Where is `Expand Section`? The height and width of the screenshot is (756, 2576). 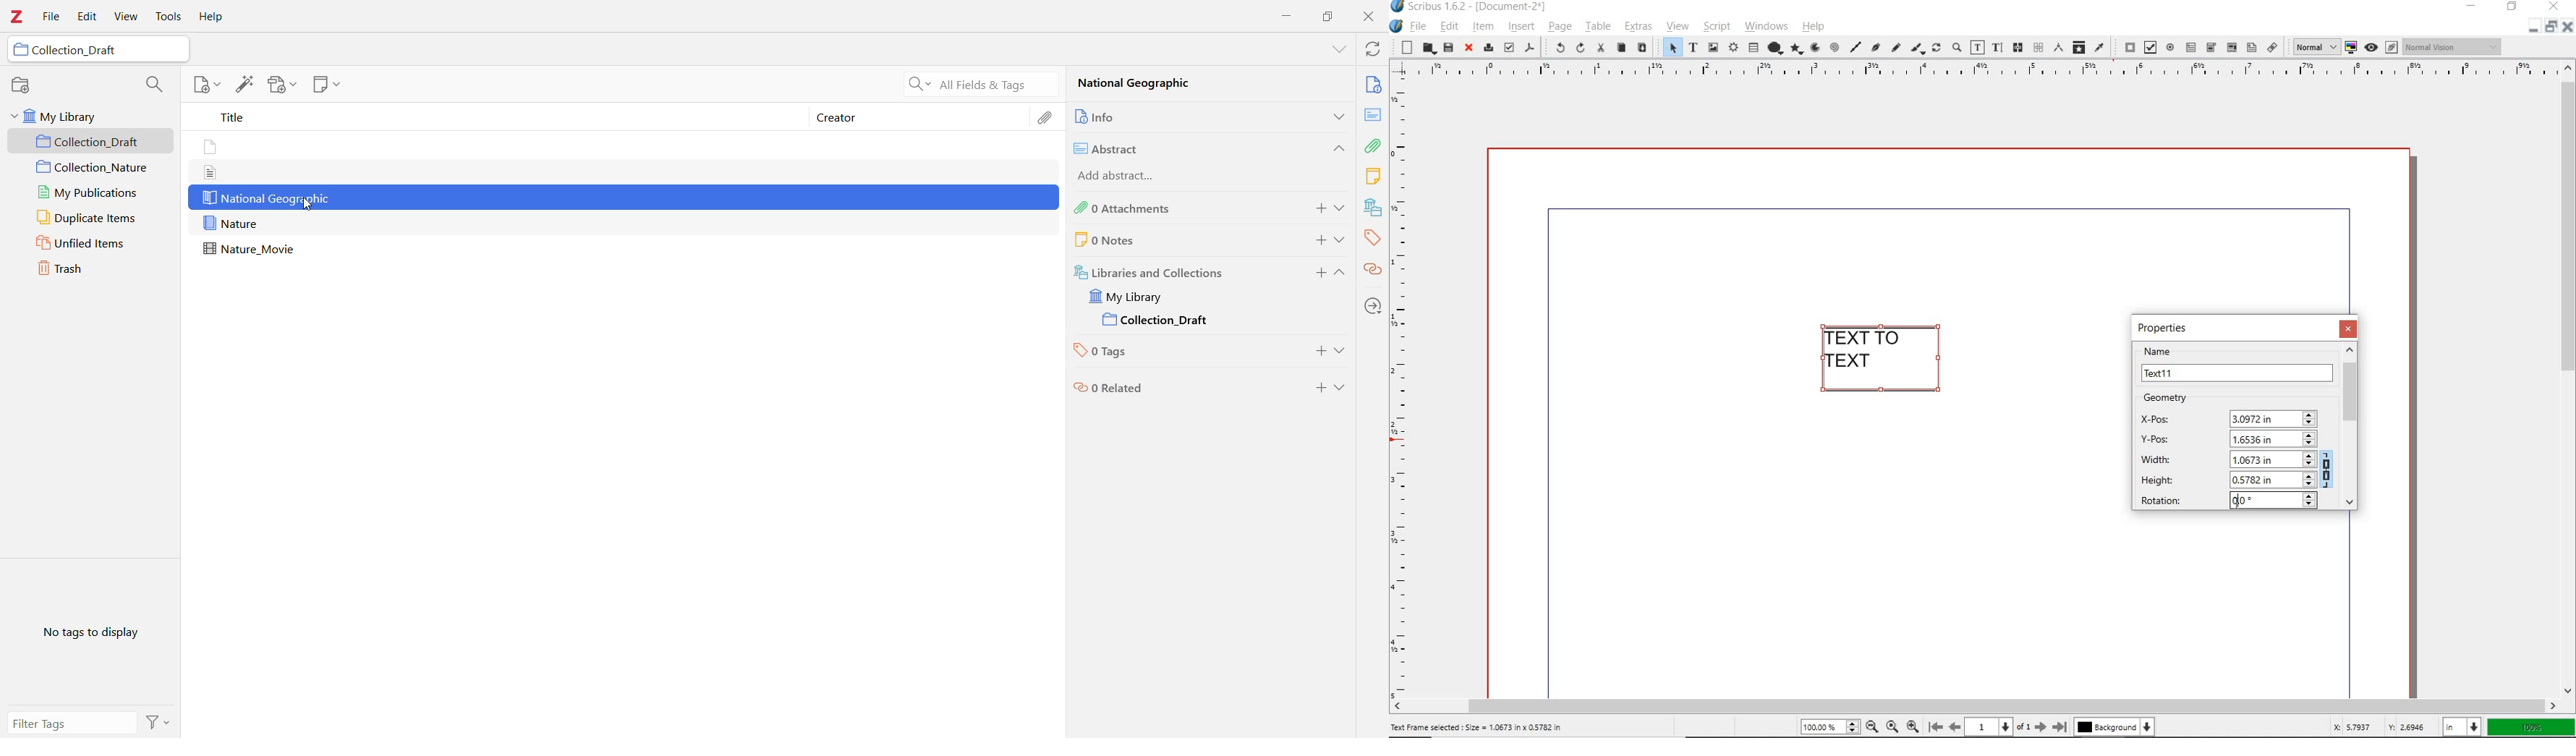 Expand Section is located at coordinates (1341, 240).